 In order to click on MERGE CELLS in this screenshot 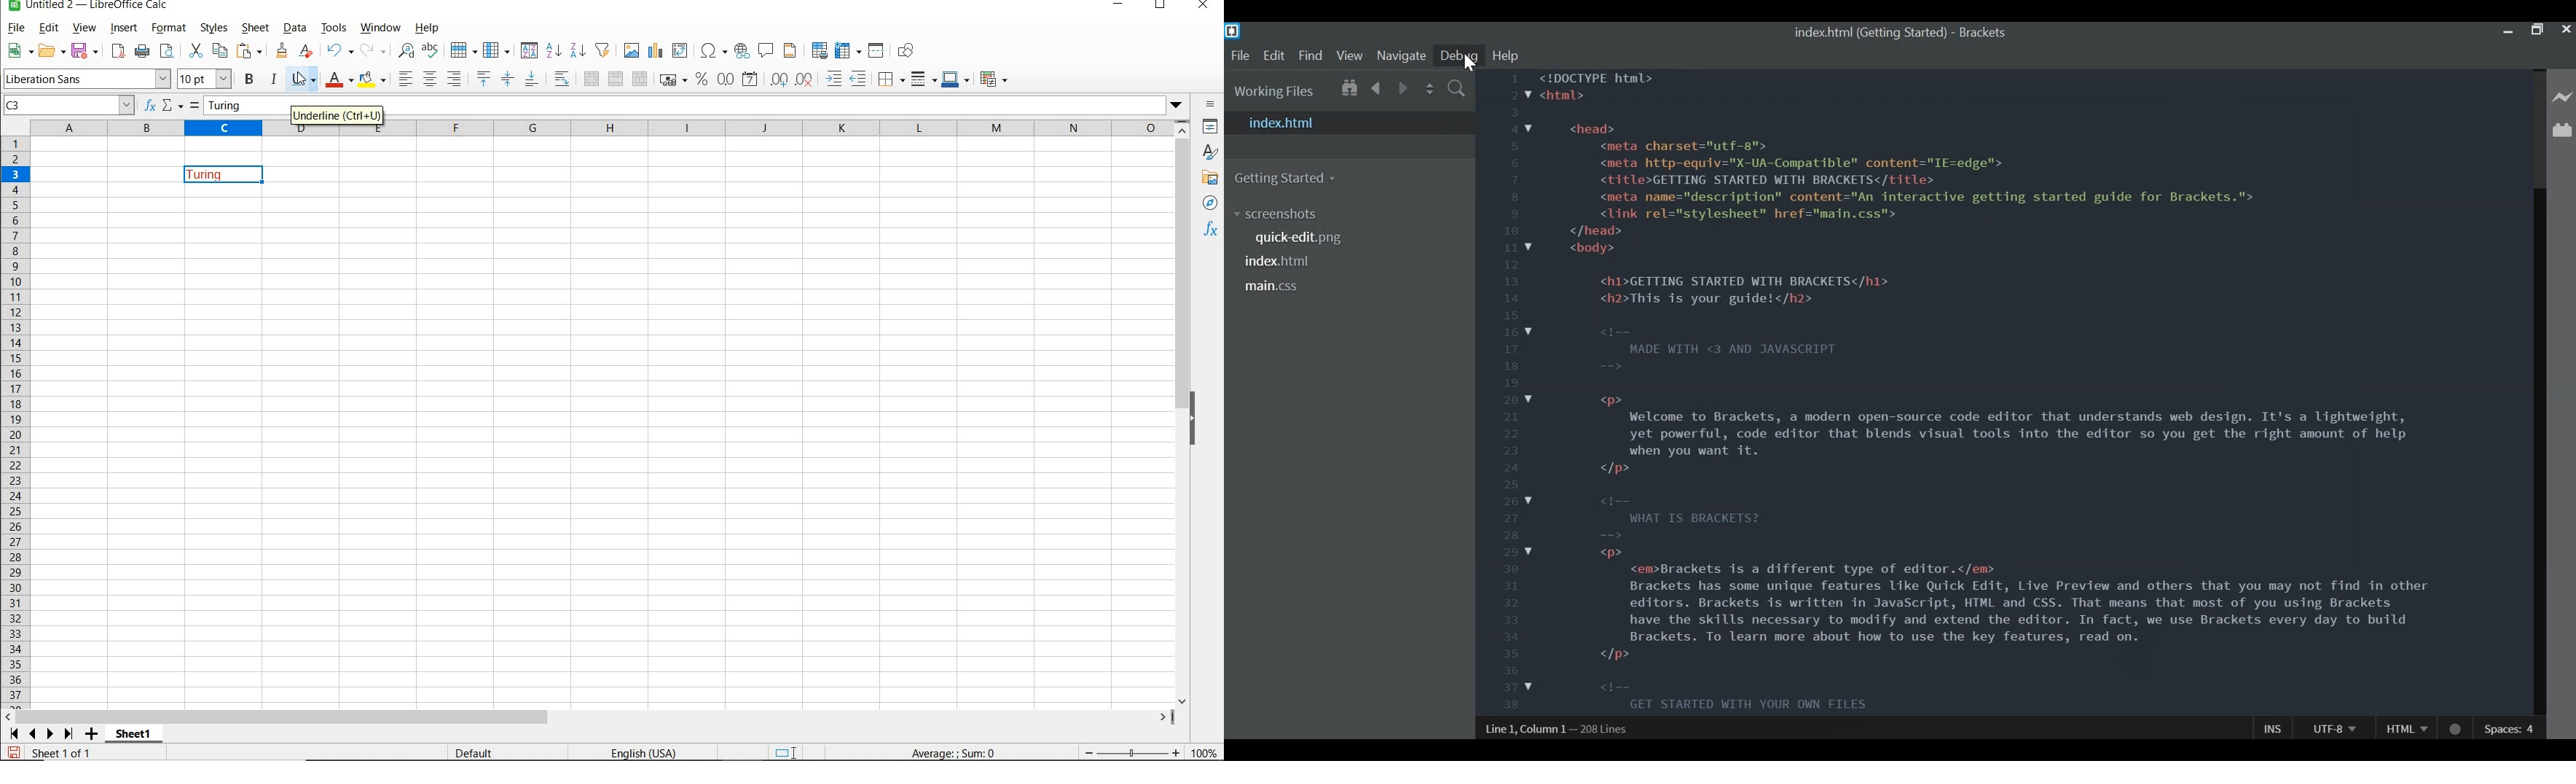, I will do `click(617, 80)`.